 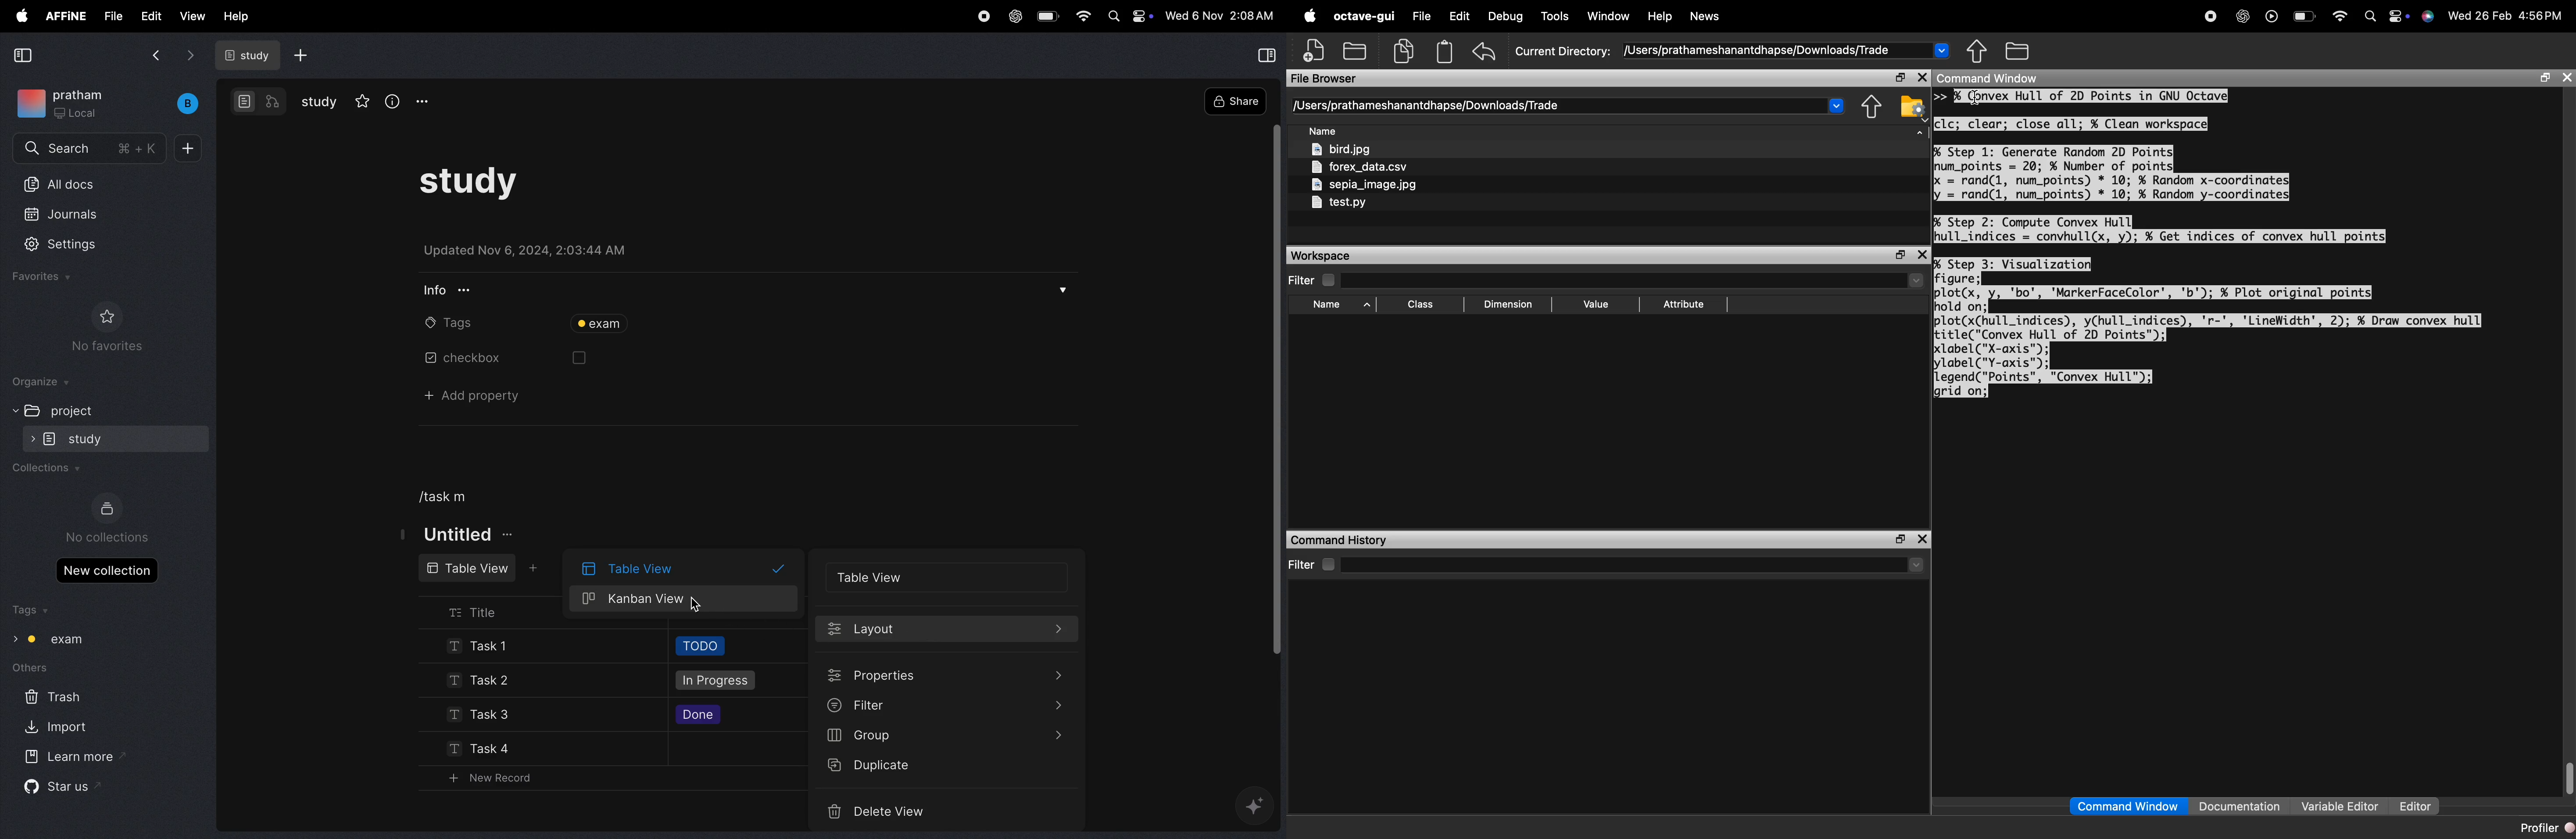 What do you see at coordinates (1254, 803) in the screenshot?
I see `gemini` at bounding box center [1254, 803].